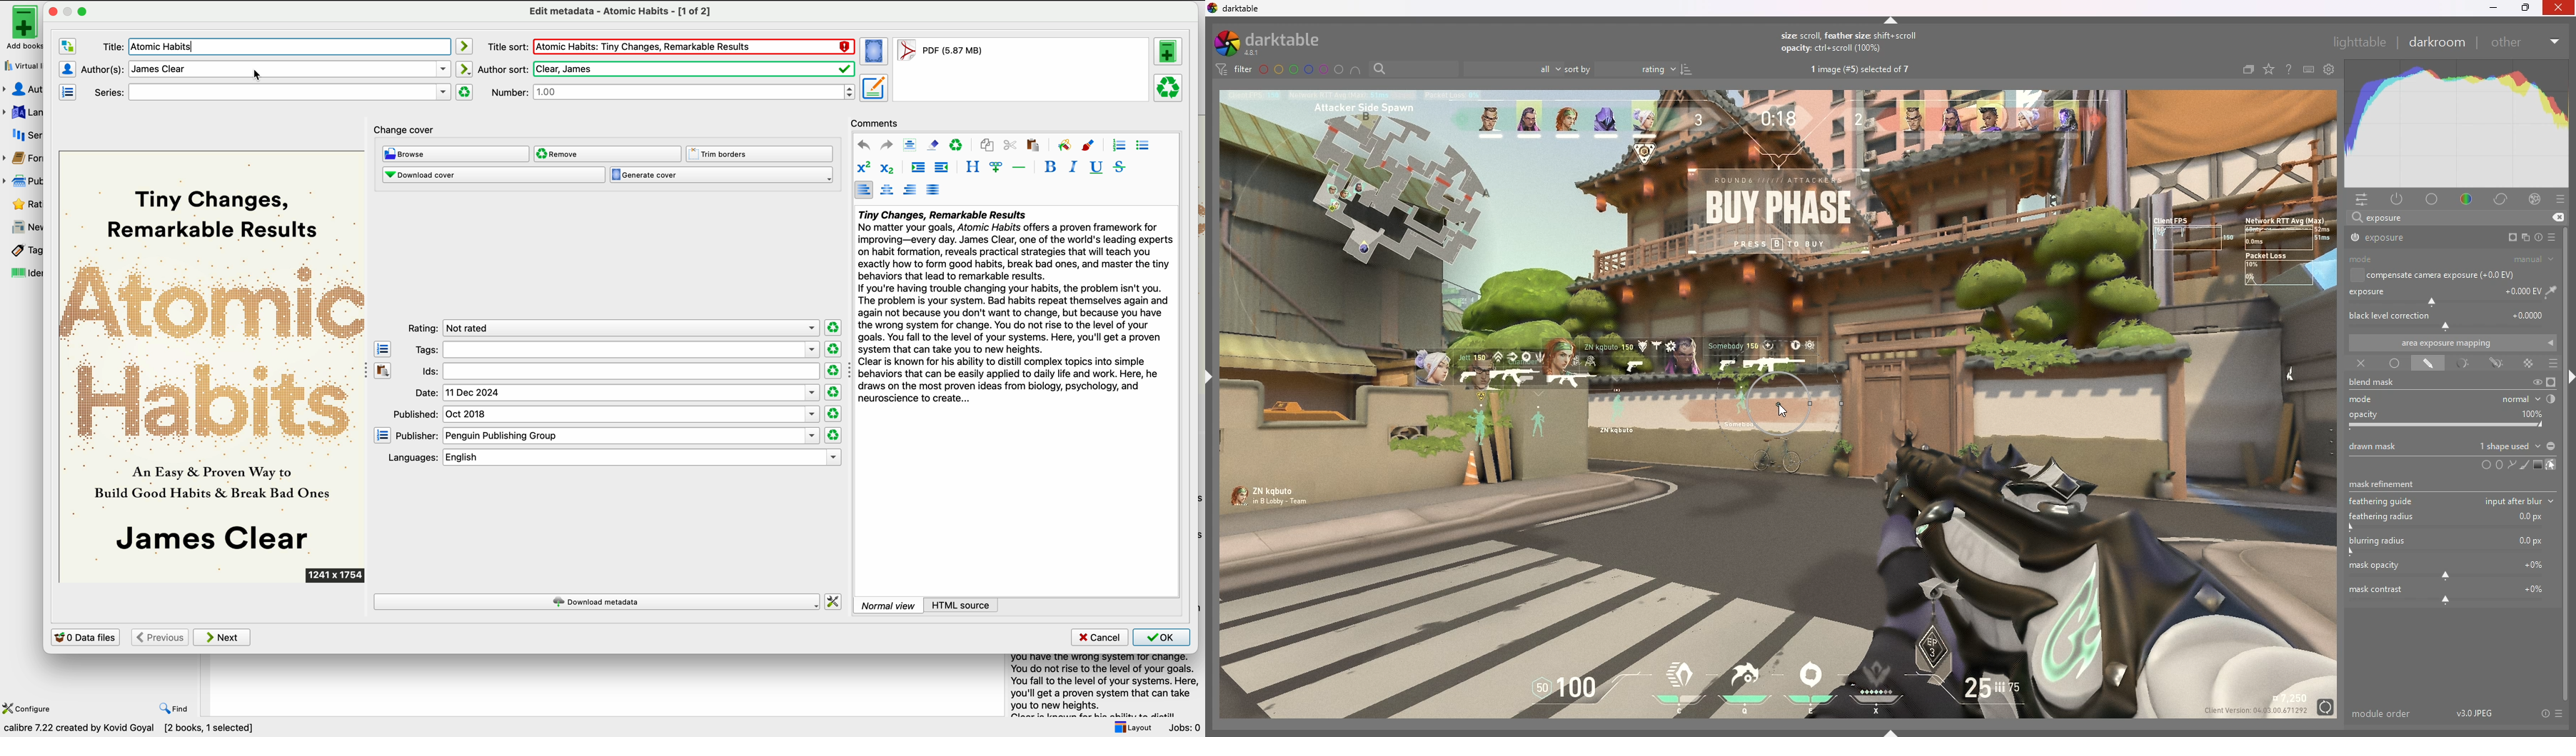  What do you see at coordinates (2560, 714) in the screenshot?
I see `presets` at bounding box center [2560, 714].